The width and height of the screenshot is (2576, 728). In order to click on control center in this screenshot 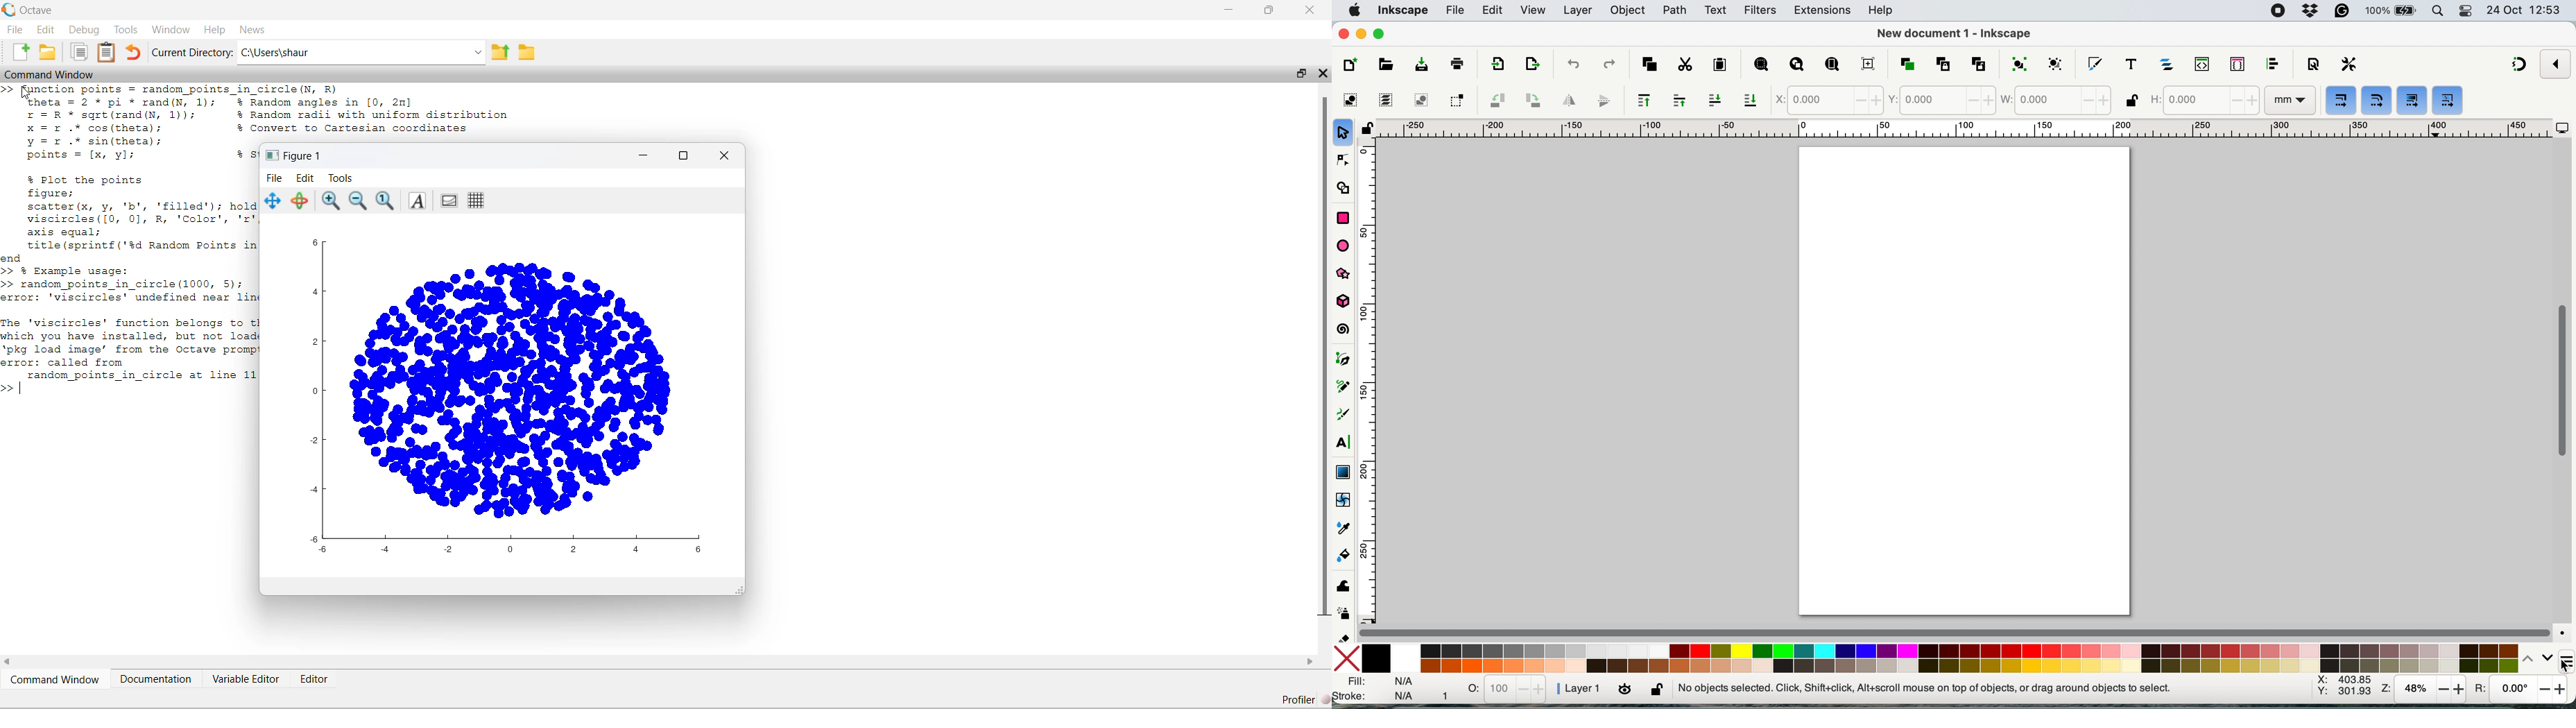, I will do `click(2466, 11)`.